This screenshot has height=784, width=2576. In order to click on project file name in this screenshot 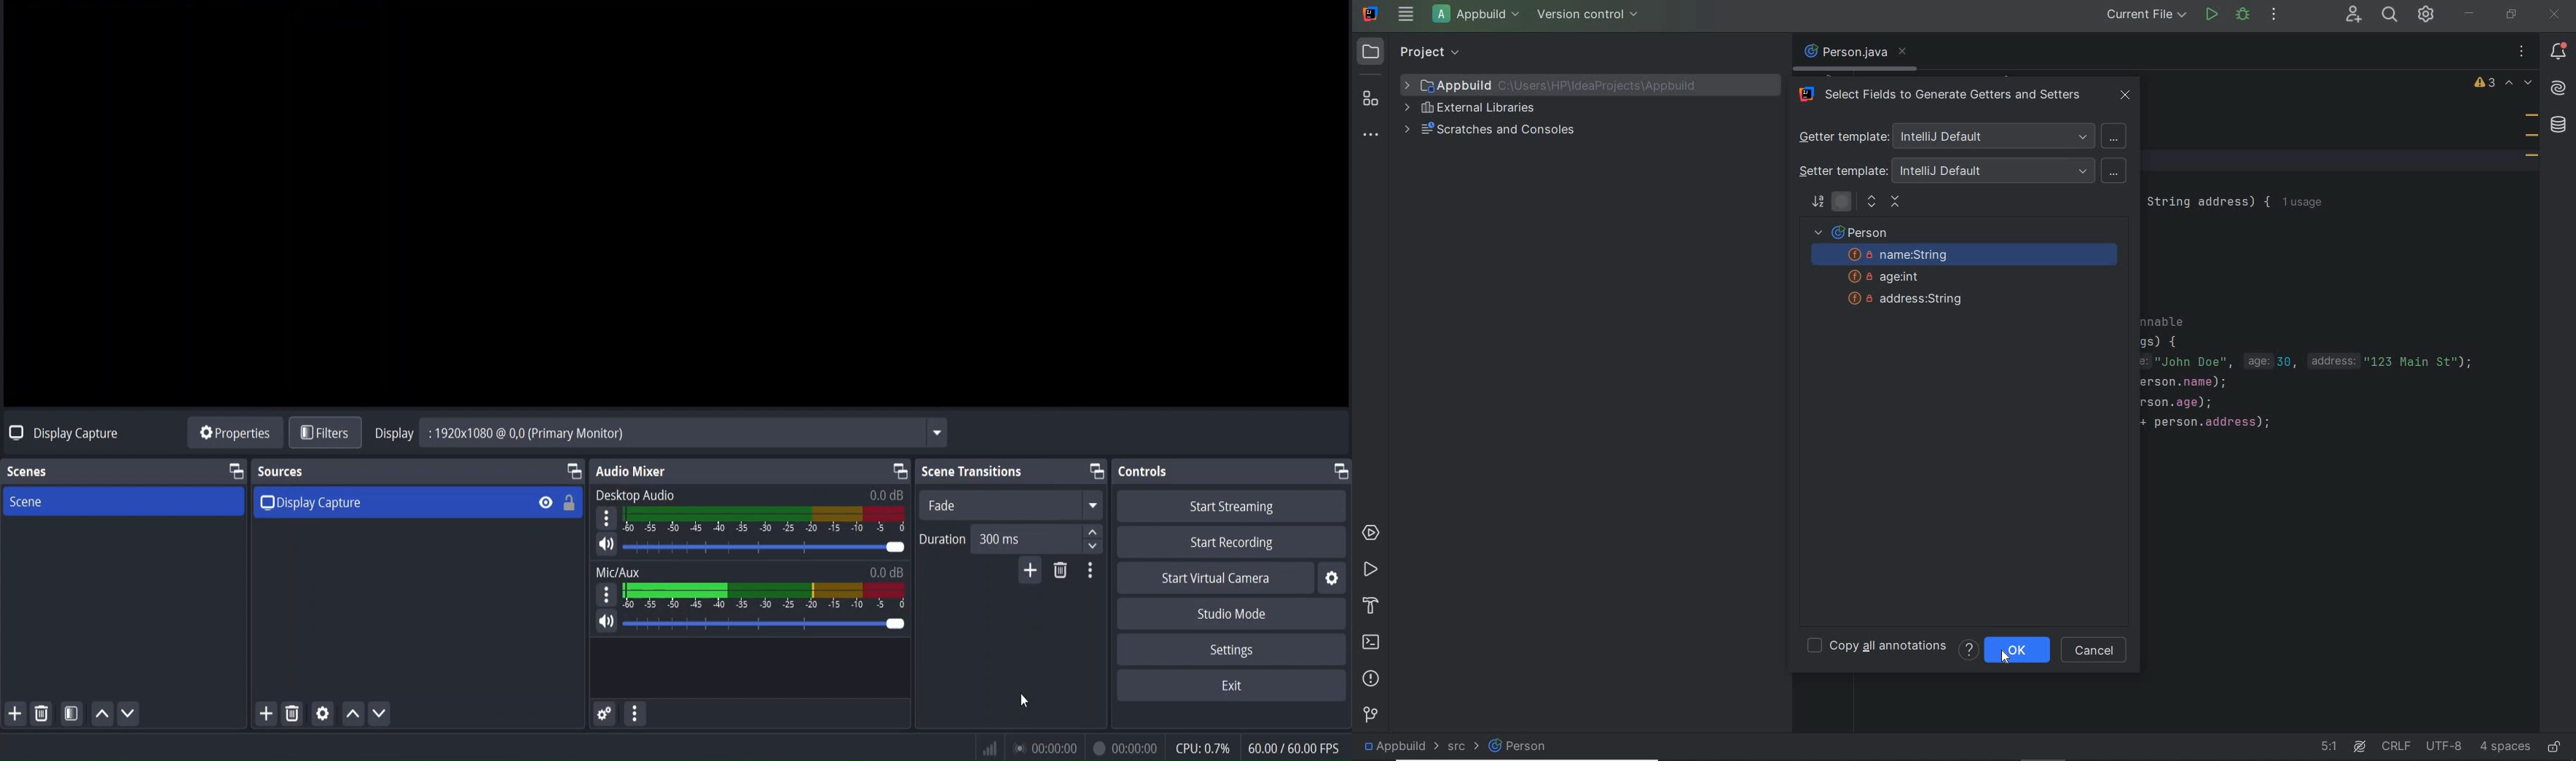, I will do `click(1563, 85)`.